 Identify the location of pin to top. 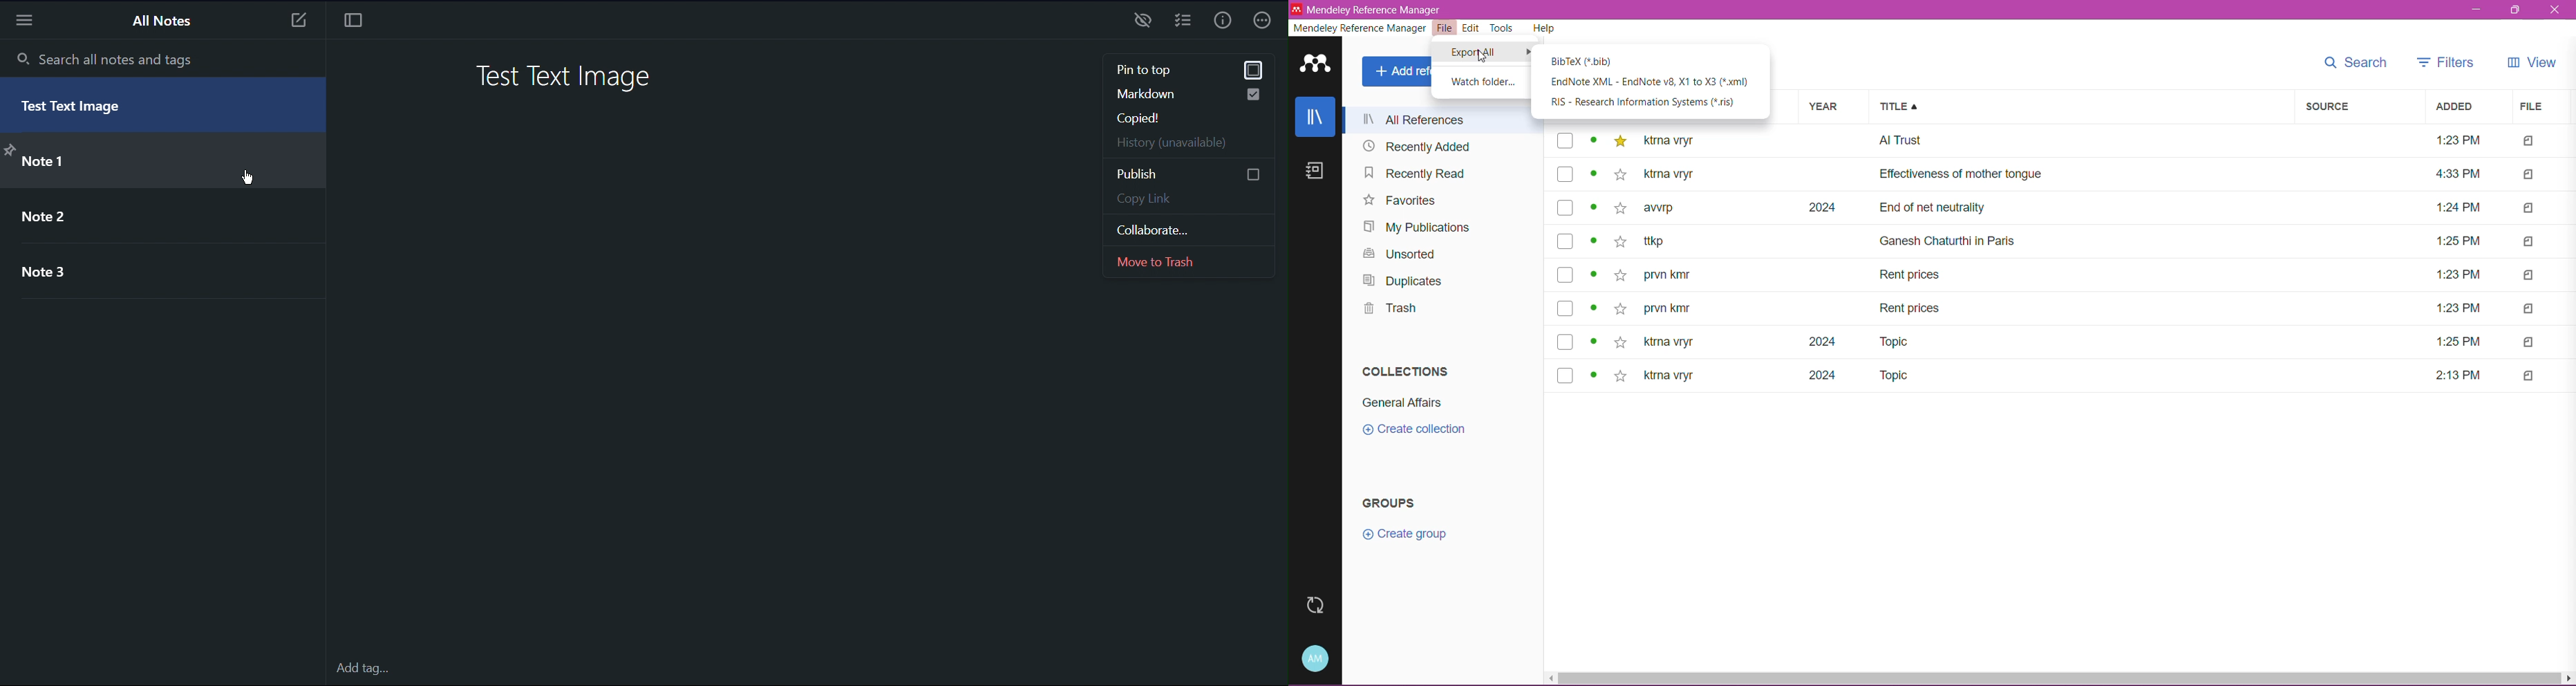
(1187, 69).